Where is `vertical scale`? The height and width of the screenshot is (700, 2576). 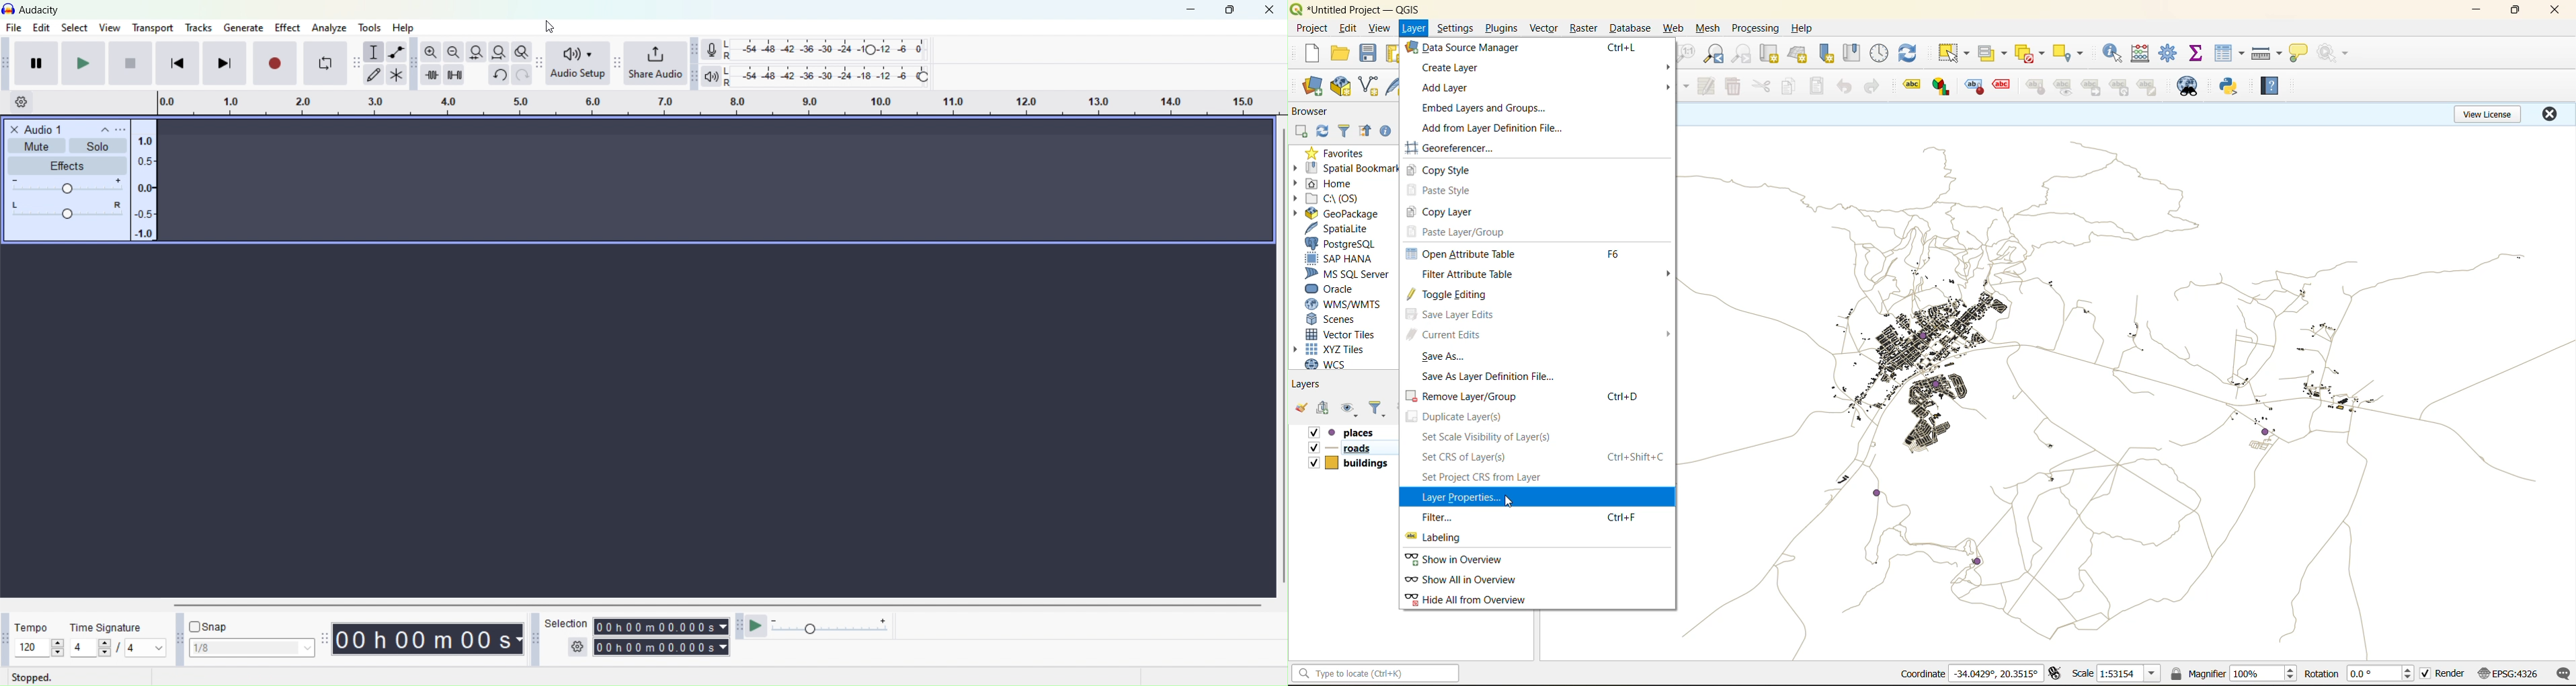 vertical scale is located at coordinates (147, 182).